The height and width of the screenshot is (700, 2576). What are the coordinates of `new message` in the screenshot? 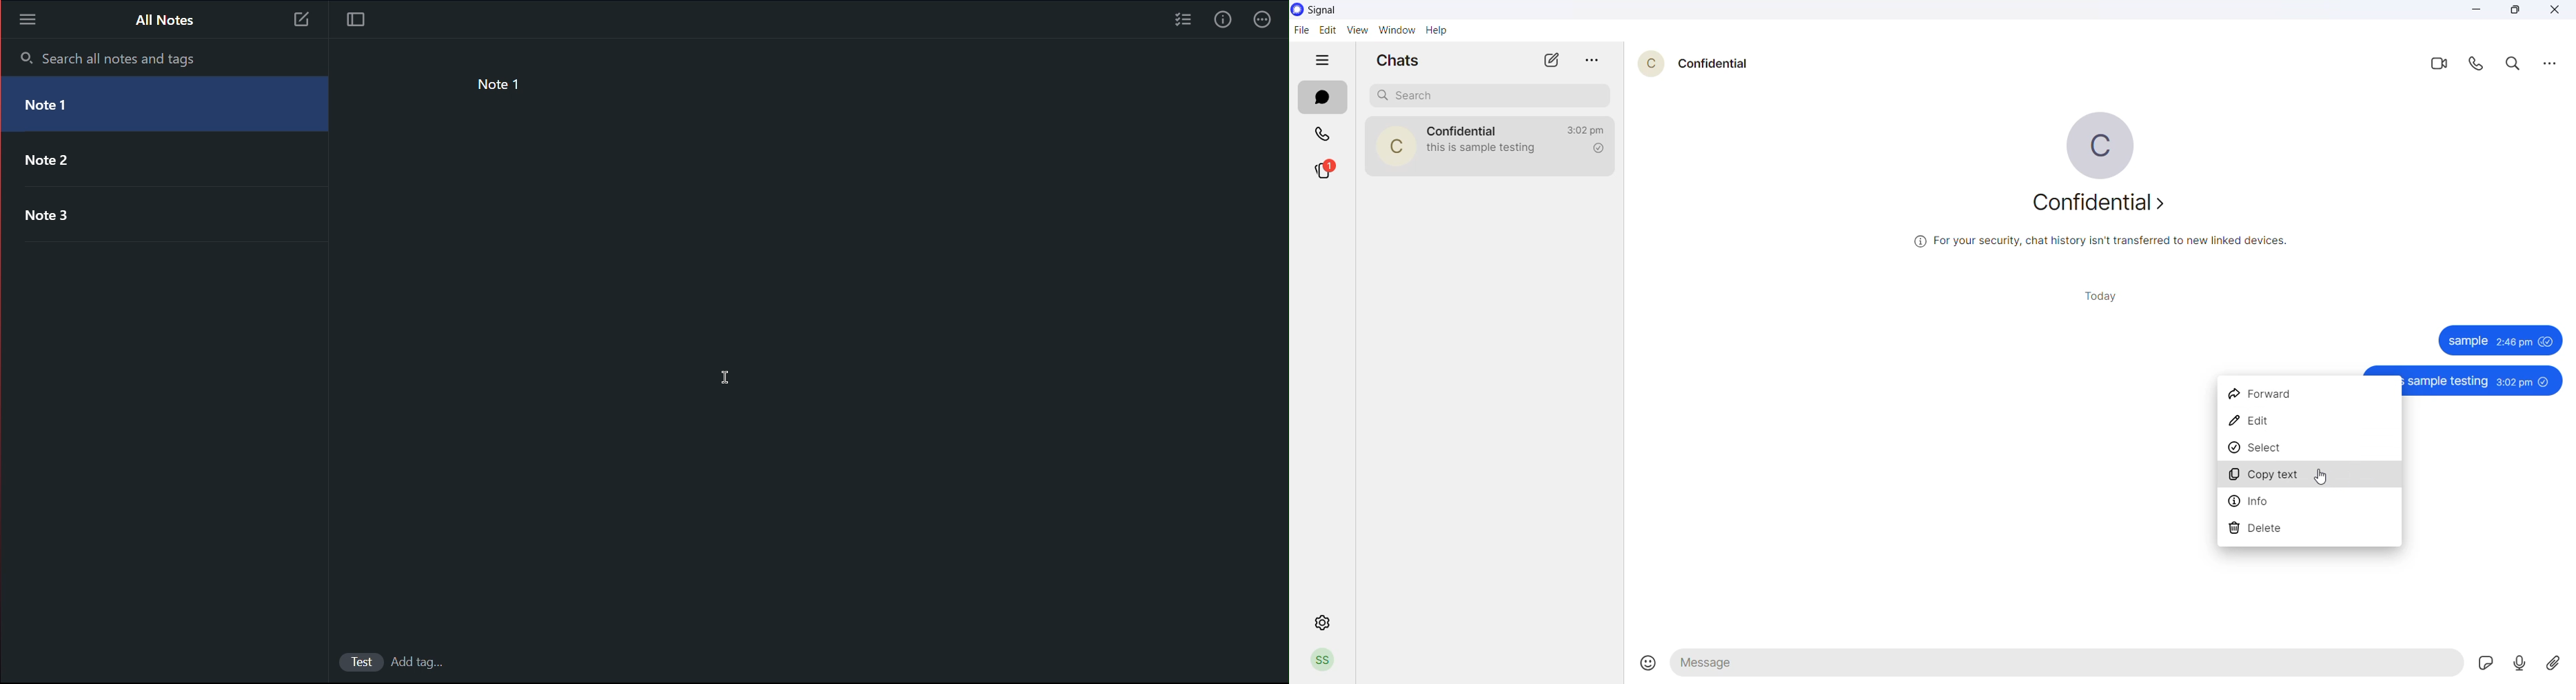 It's located at (1553, 60).